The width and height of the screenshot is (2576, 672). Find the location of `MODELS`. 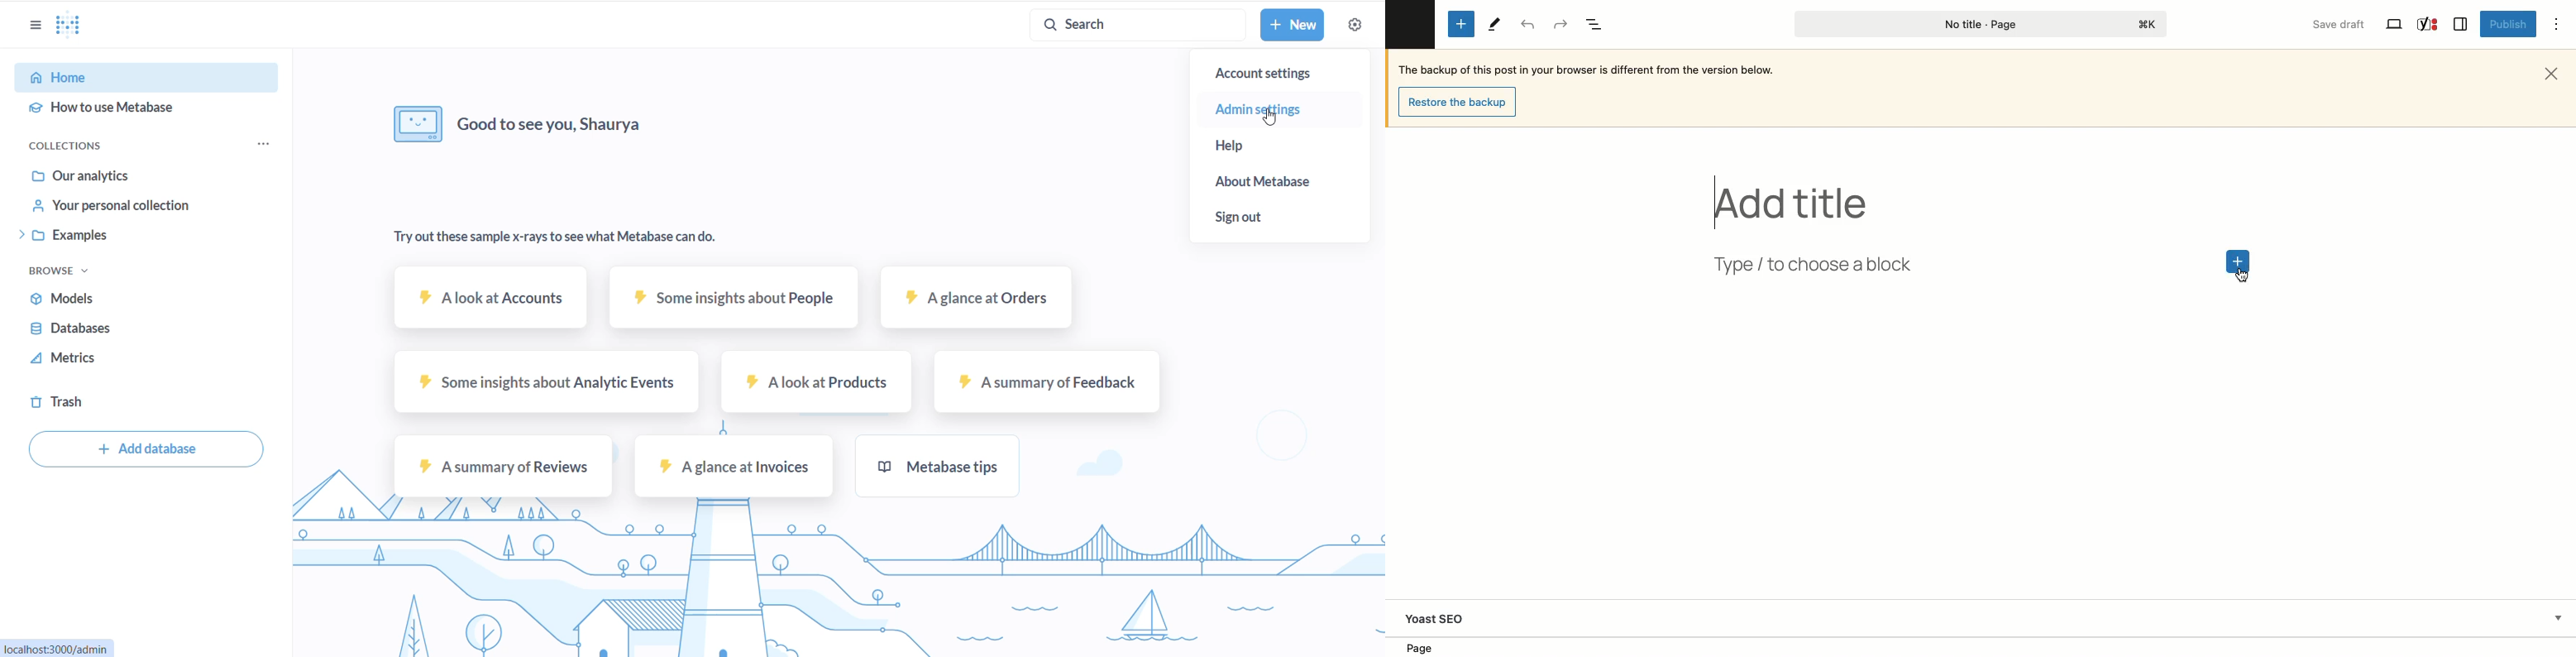

MODELS is located at coordinates (102, 297).